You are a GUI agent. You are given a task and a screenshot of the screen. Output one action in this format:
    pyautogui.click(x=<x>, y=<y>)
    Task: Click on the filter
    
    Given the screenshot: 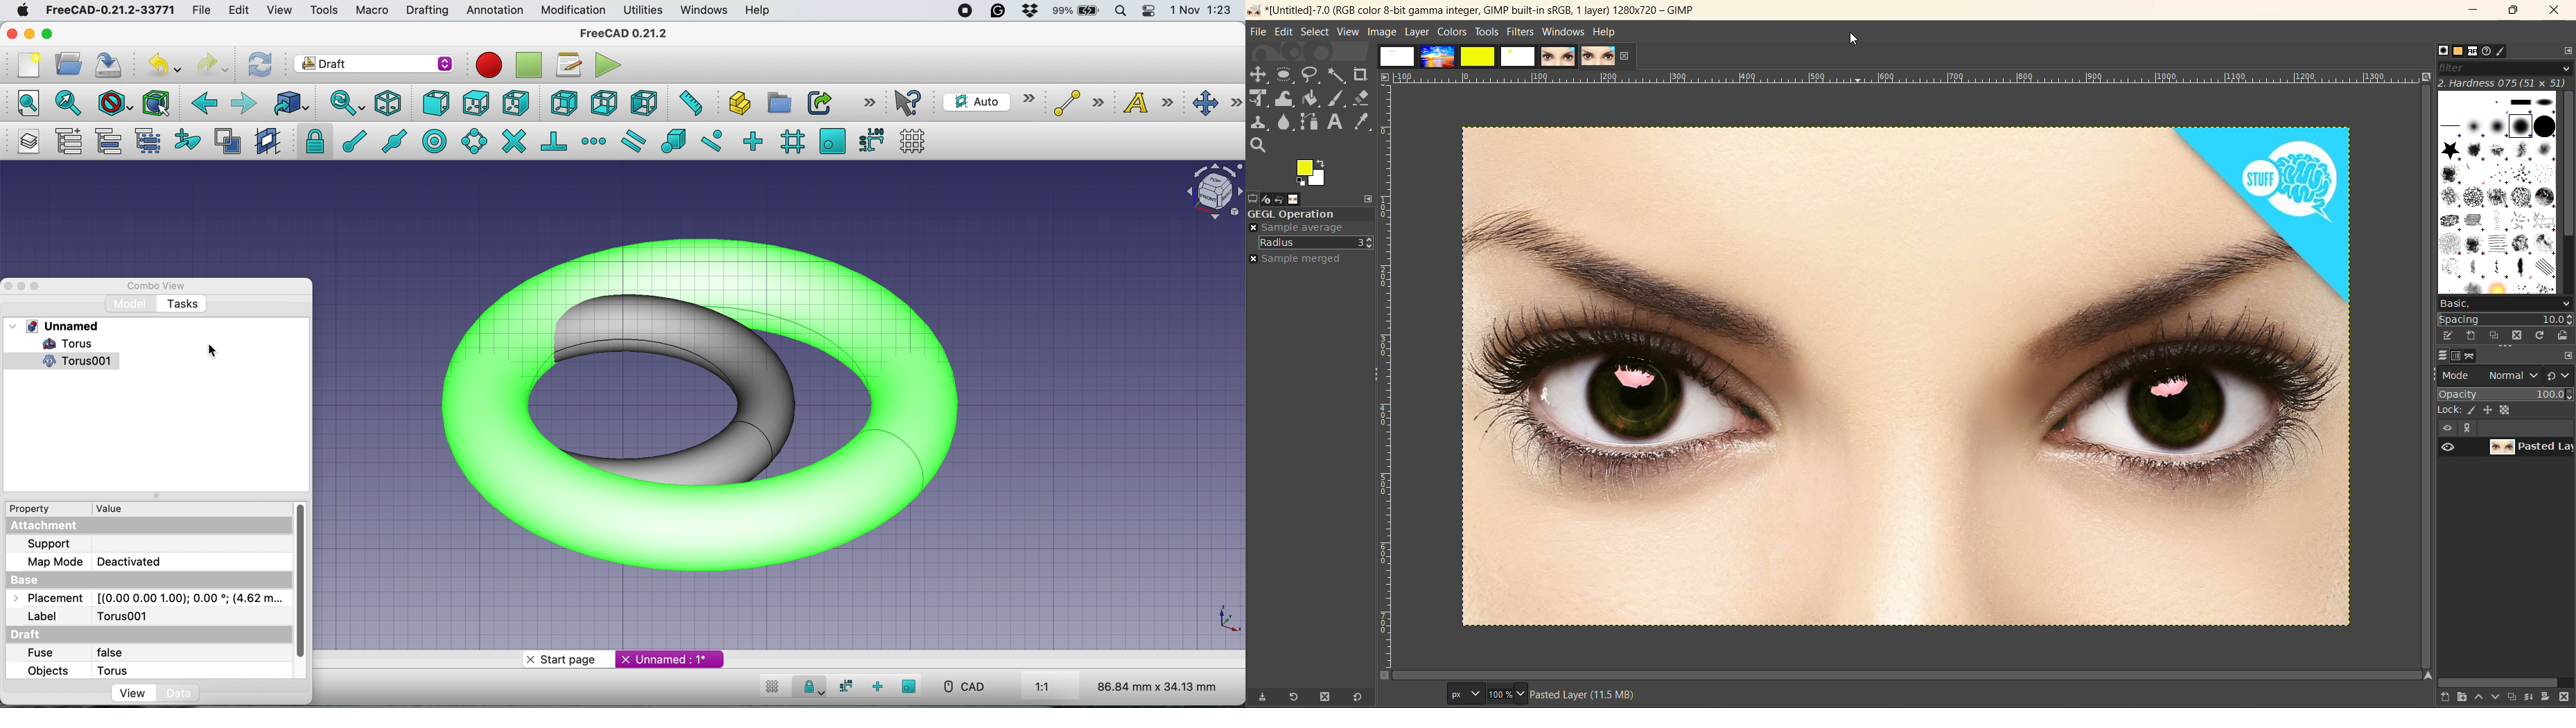 What is the action you would take?
    pyautogui.click(x=2505, y=69)
    